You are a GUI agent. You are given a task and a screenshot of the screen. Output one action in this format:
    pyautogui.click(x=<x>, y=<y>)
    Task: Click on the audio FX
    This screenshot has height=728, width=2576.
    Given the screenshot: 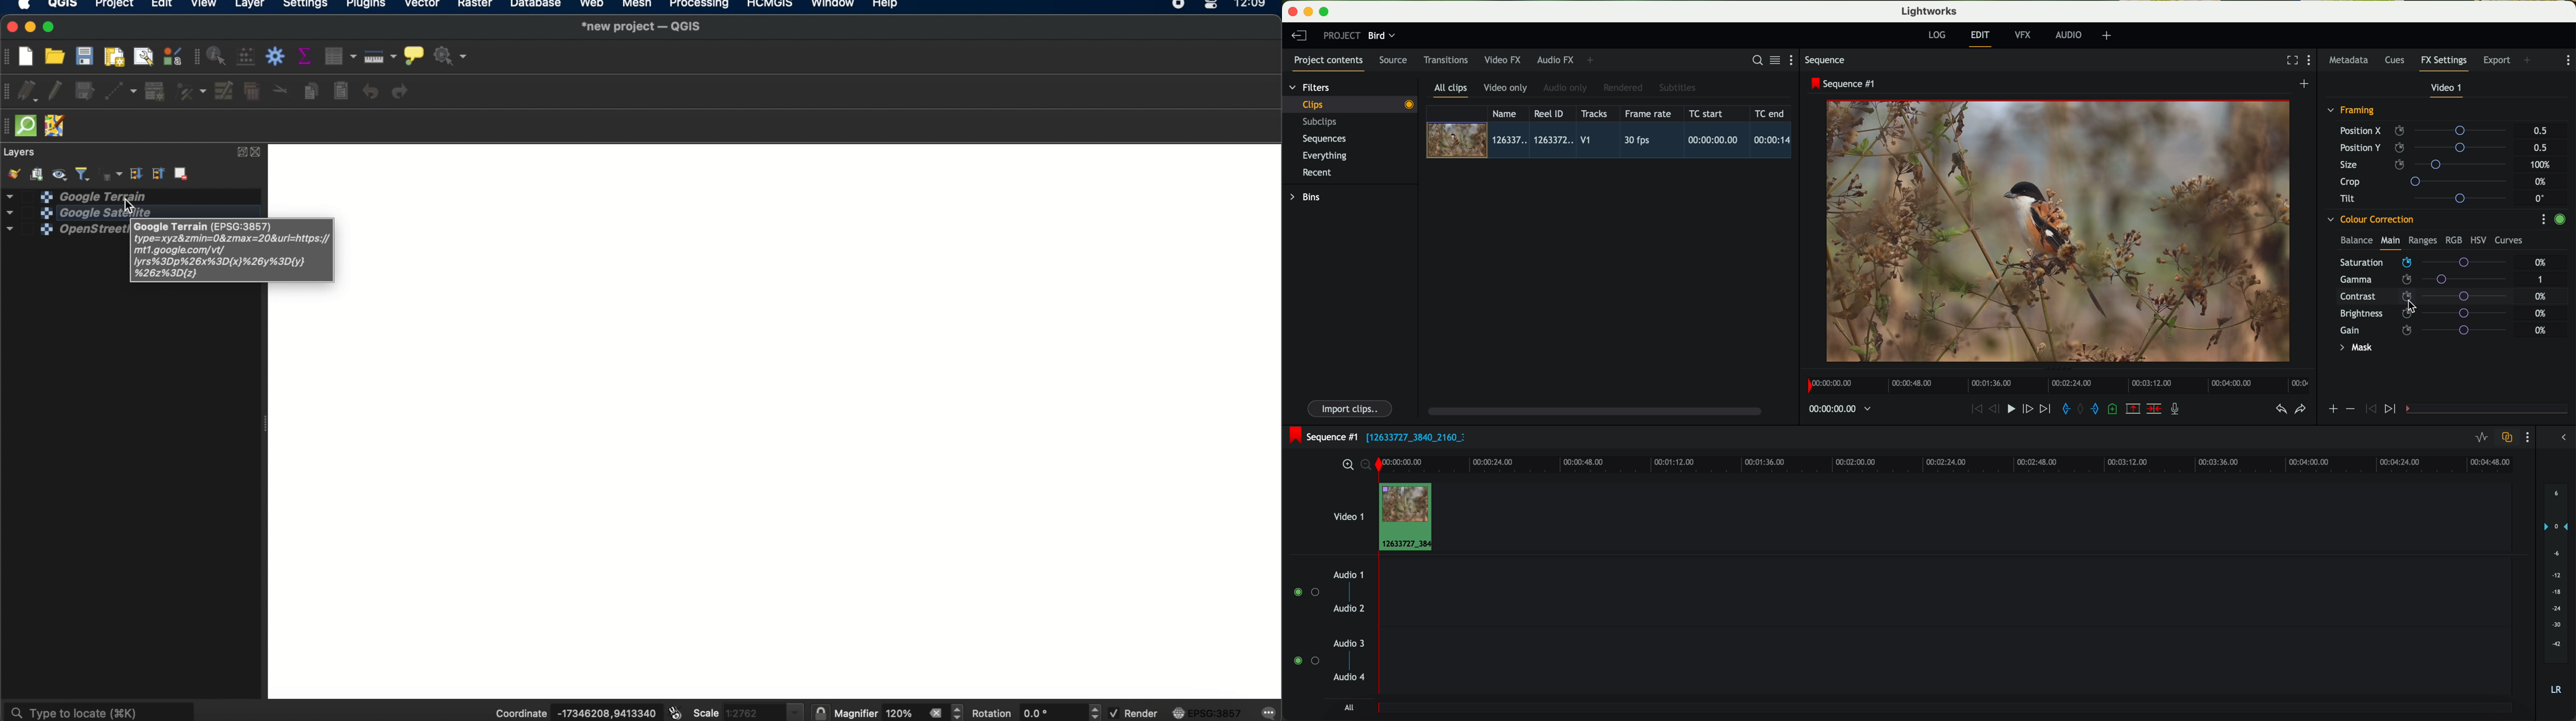 What is the action you would take?
    pyautogui.click(x=1556, y=60)
    